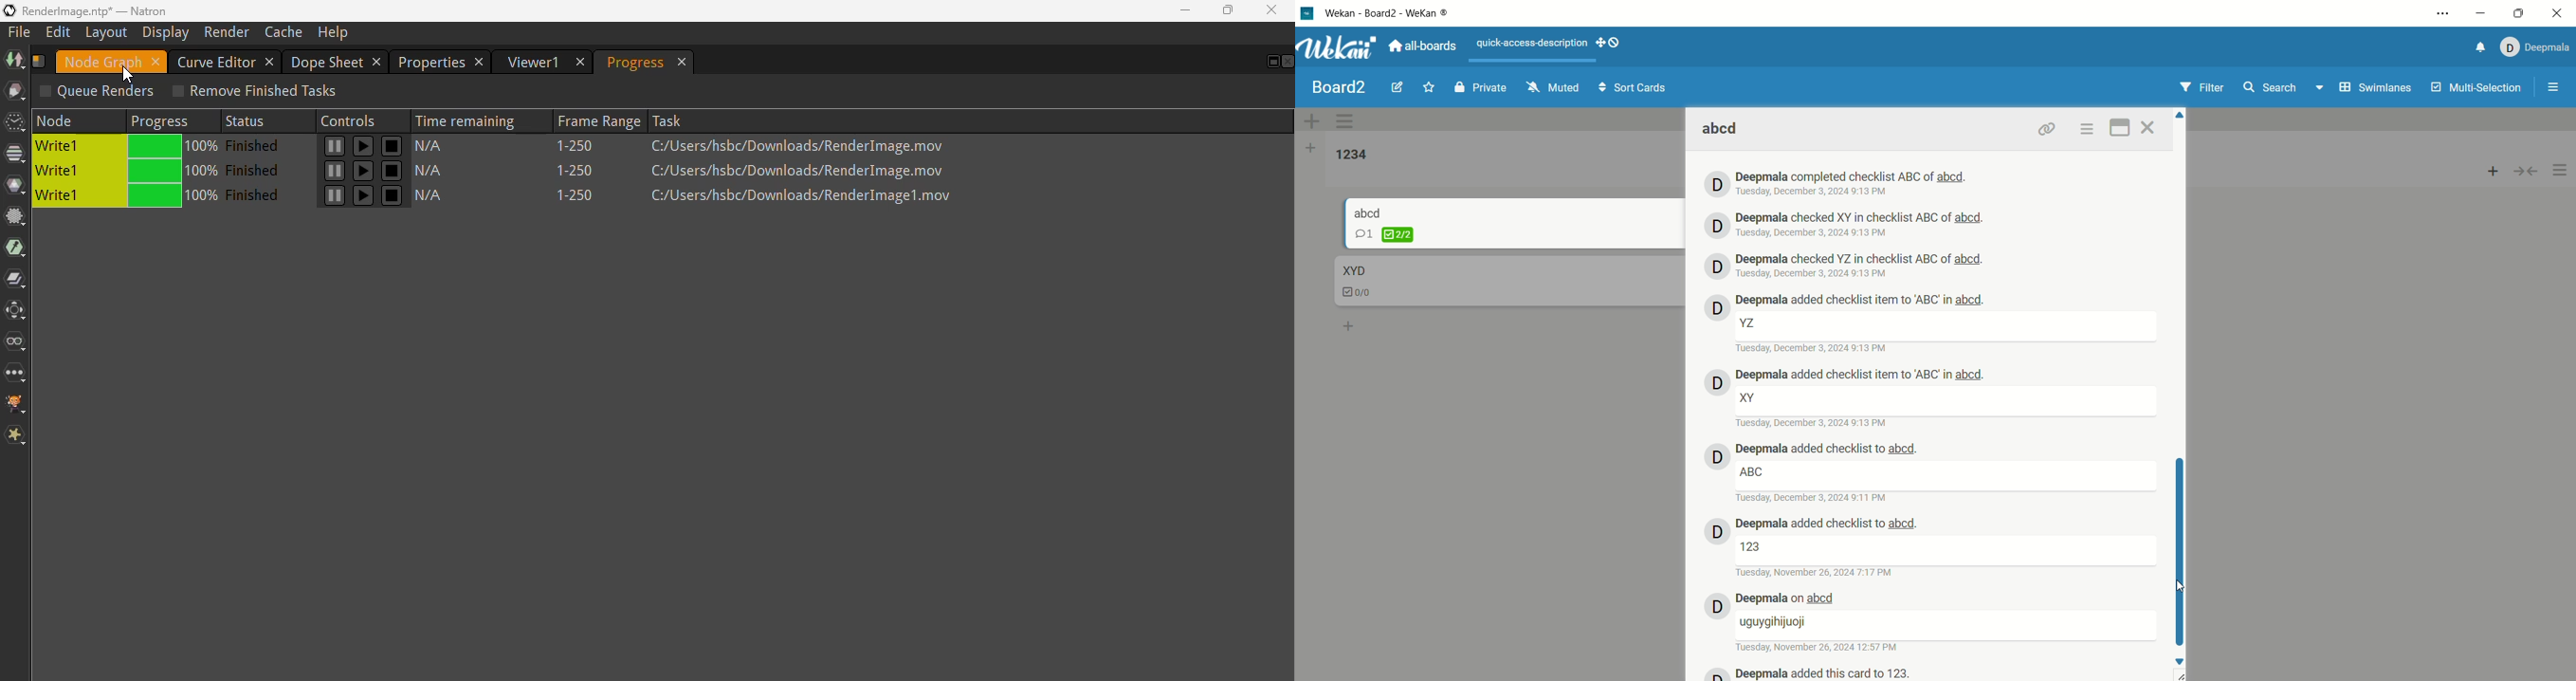  Describe the element at coordinates (1862, 259) in the screenshot. I see `deepmala history` at that location.